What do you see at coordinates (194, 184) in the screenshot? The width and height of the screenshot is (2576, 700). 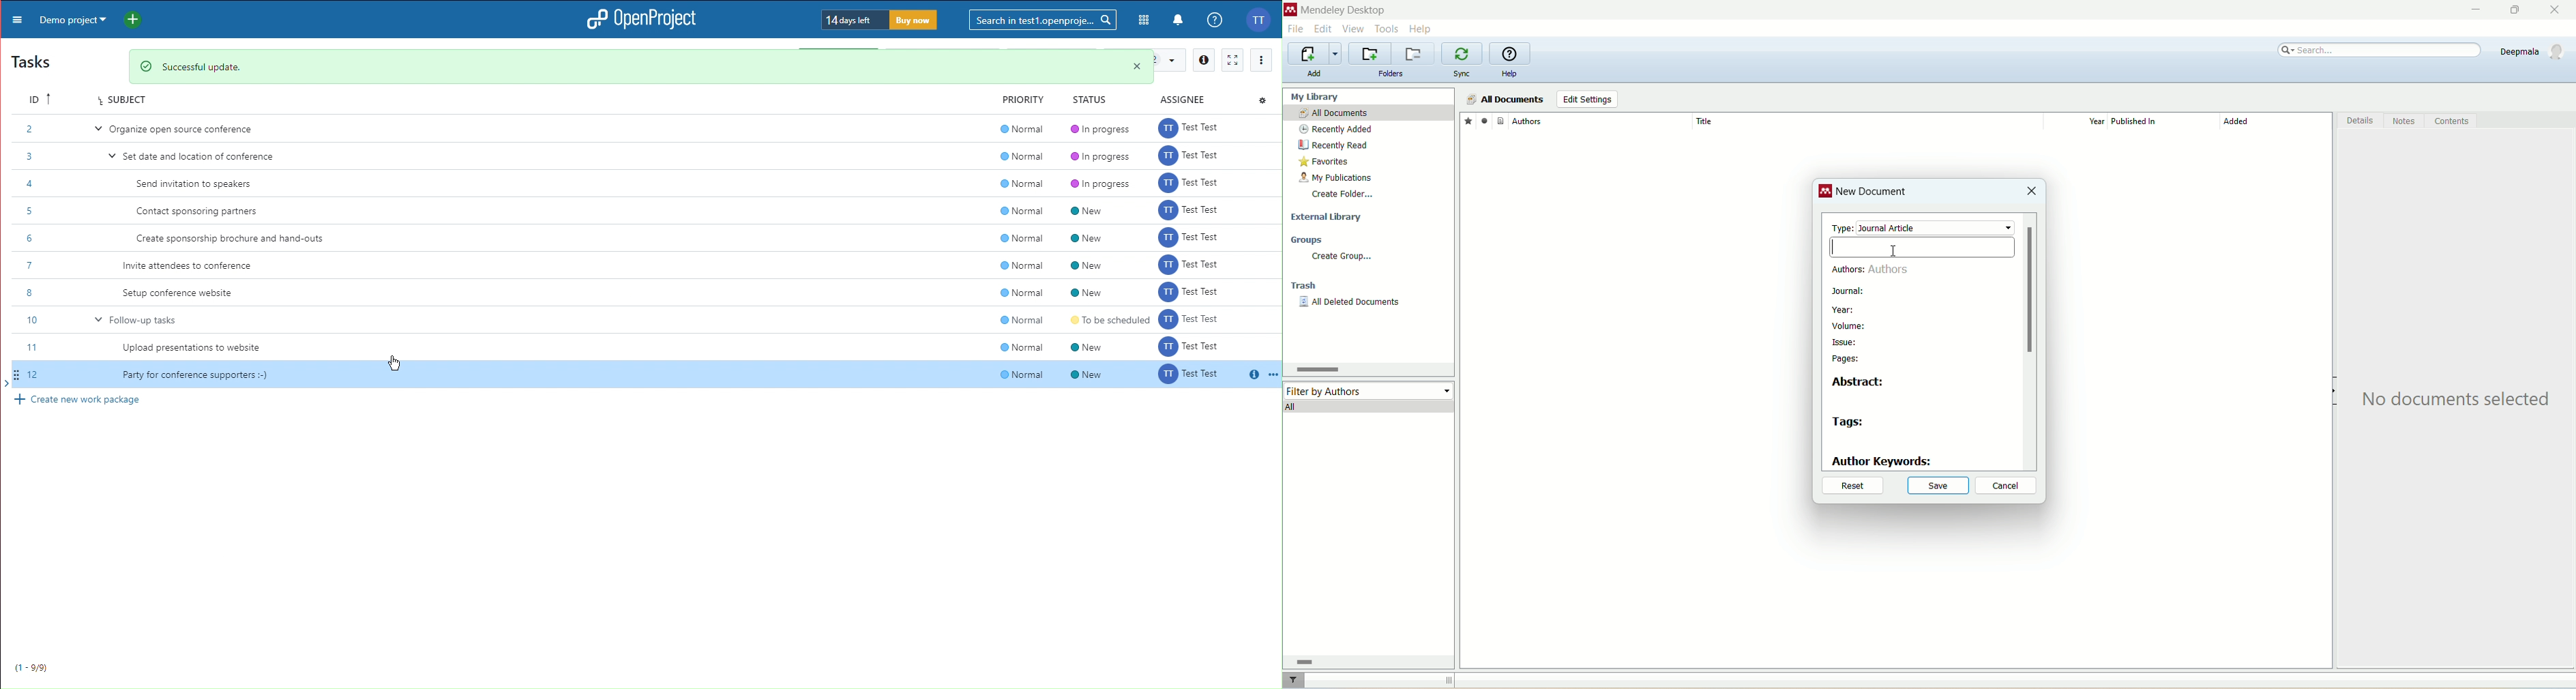 I see `Send invitation to speakers` at bounding box center [194, 184].